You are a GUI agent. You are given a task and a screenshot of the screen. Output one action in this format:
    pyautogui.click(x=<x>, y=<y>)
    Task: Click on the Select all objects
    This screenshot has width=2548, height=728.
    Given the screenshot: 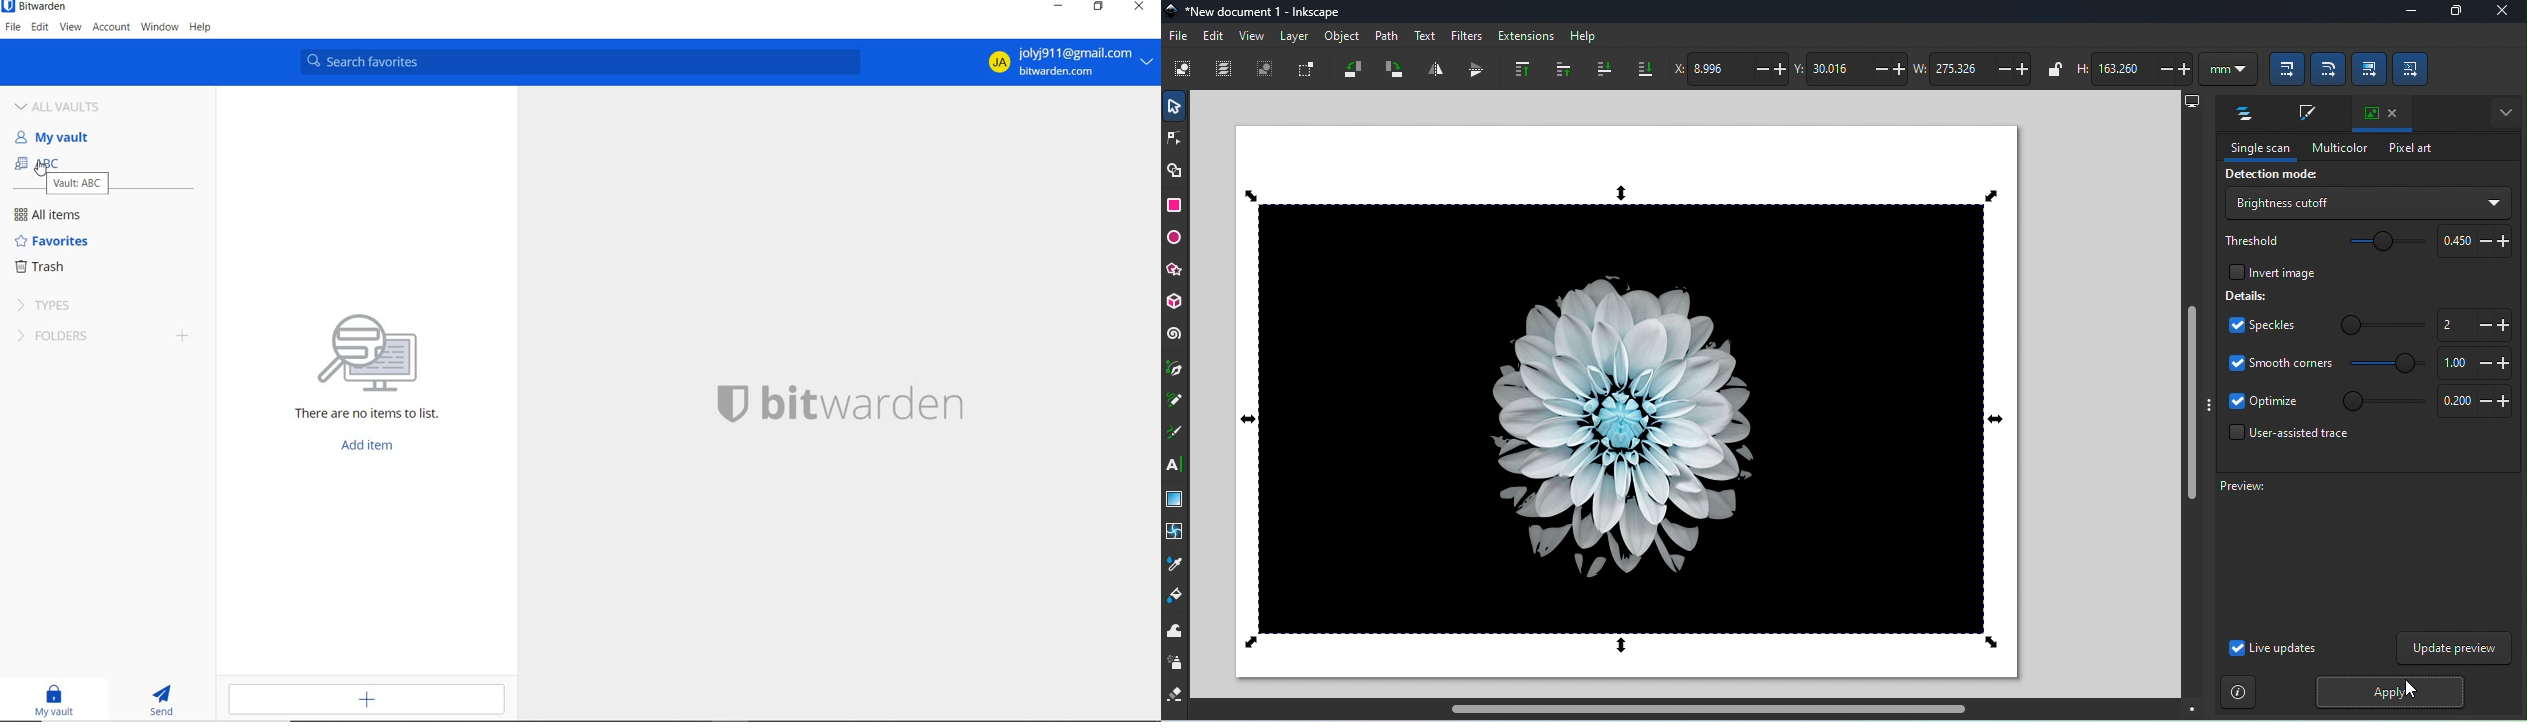 What is the action you would take?
    pyautogui.click(x=1183, y=71)
    